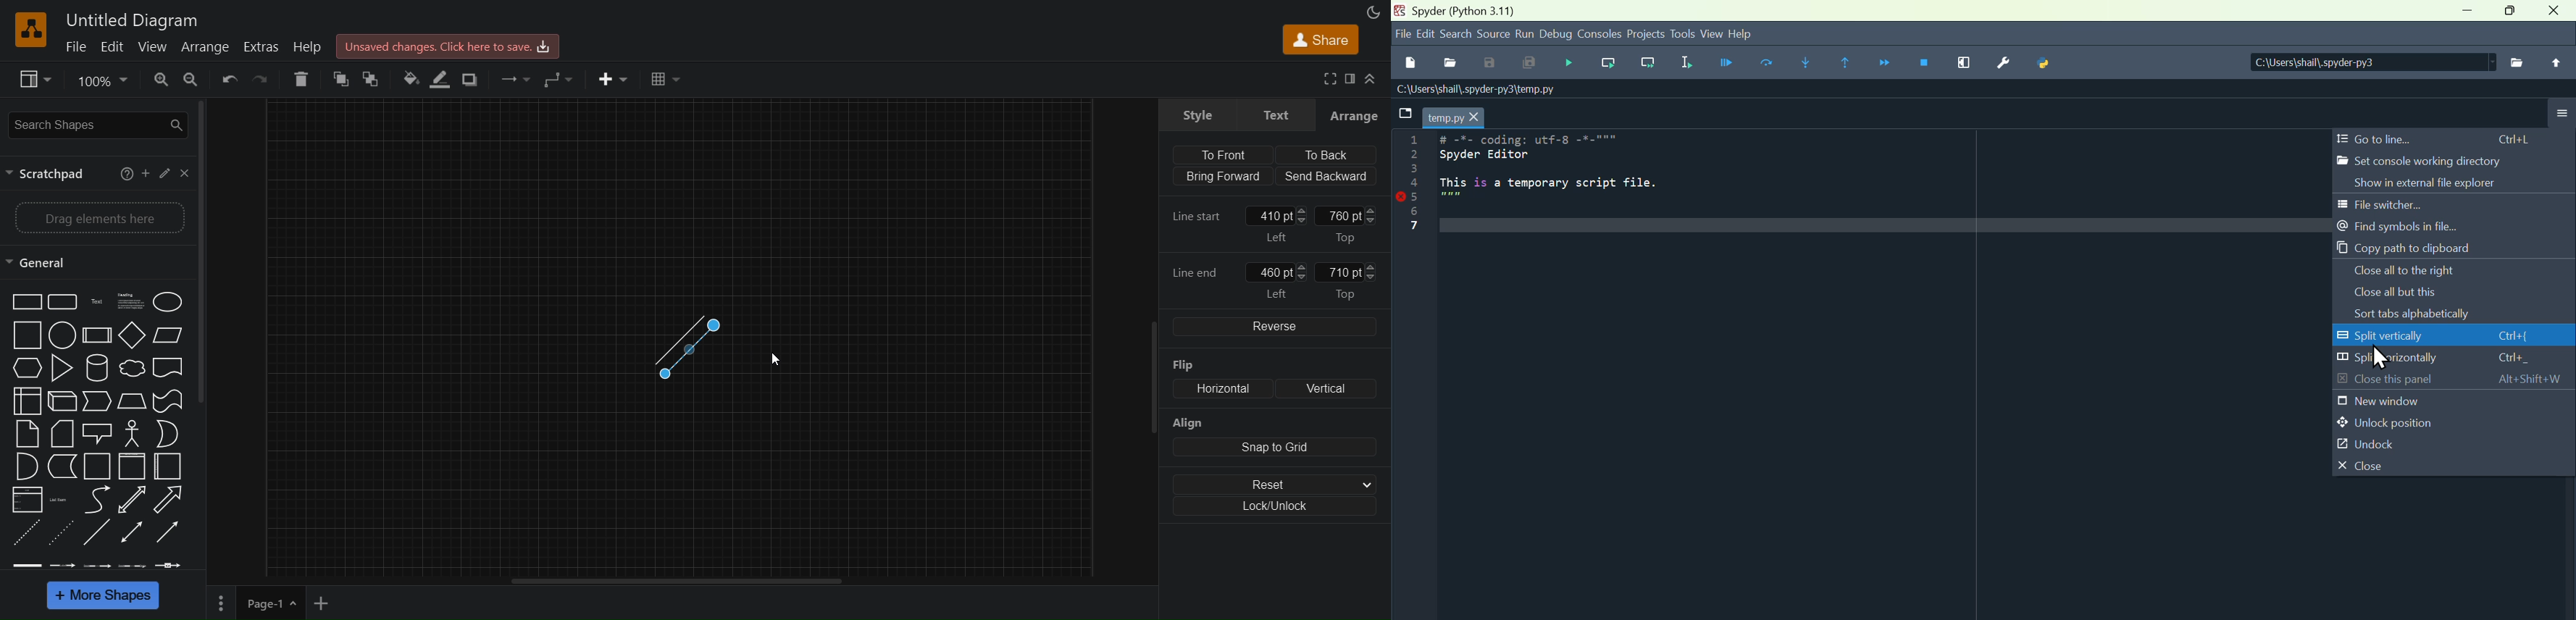 This screenshot has height=644, width=2576. Describe the element at coordinates (1710, 35) in the screenshot. I see `View` at that location.